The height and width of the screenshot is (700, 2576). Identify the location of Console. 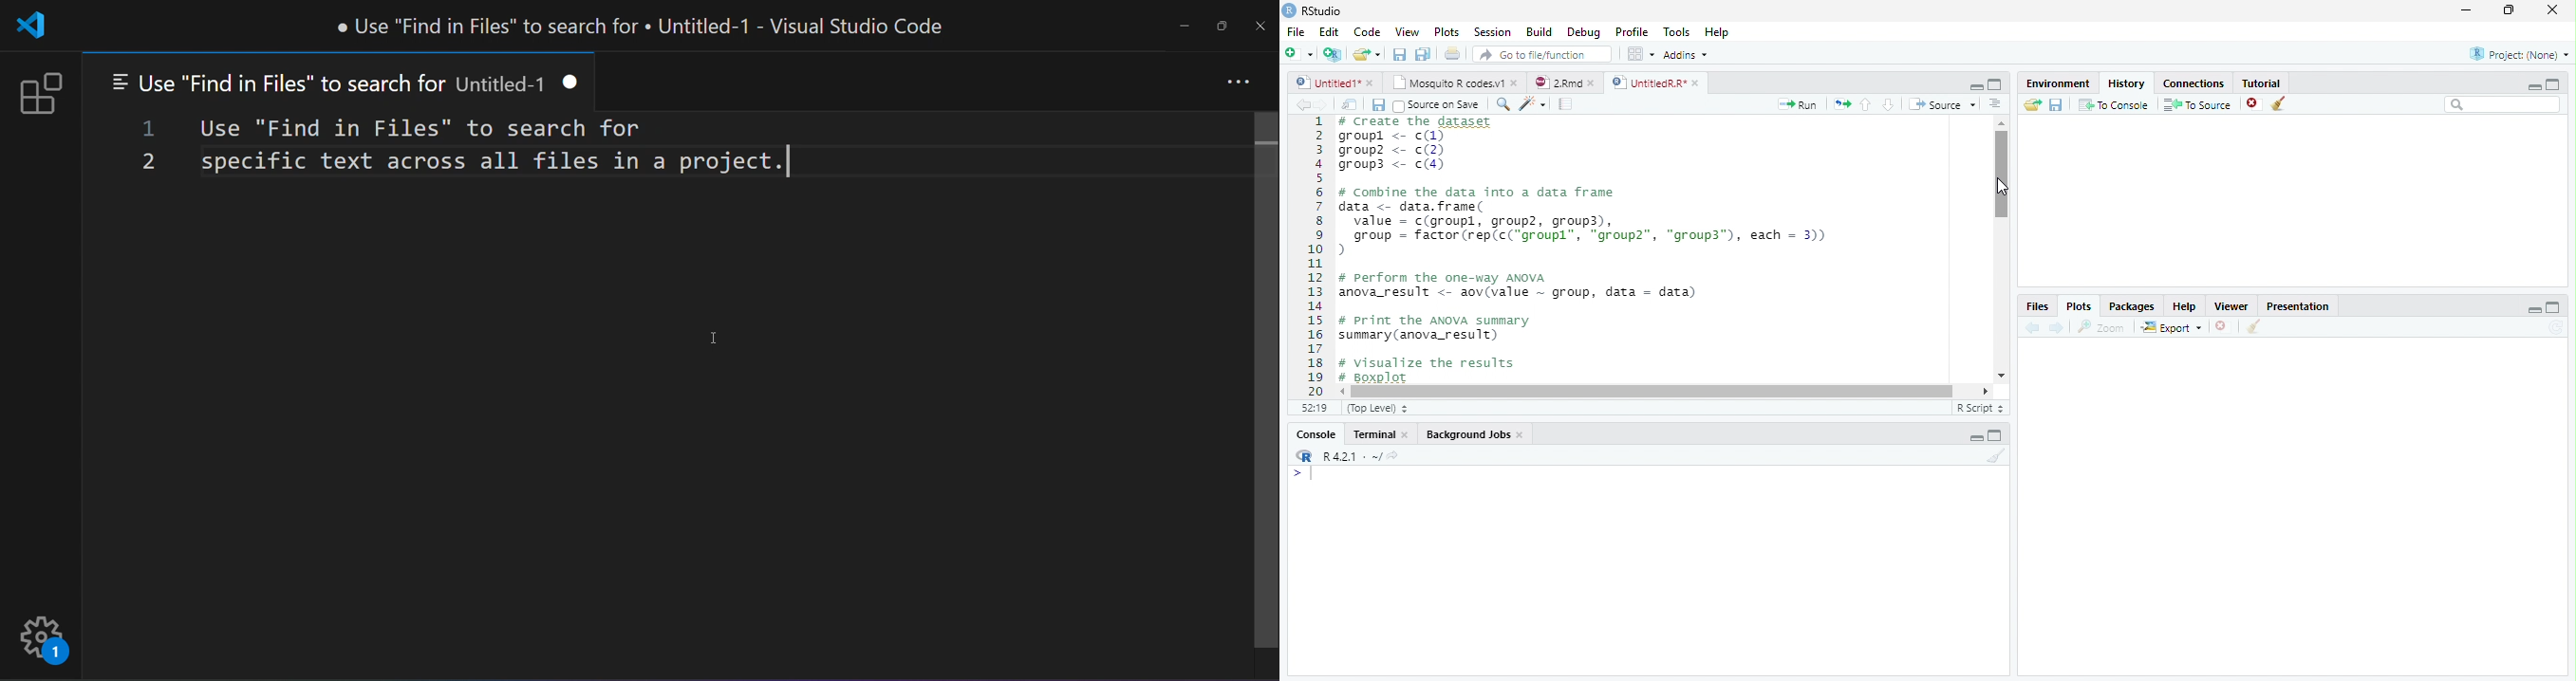
(1316, 436).